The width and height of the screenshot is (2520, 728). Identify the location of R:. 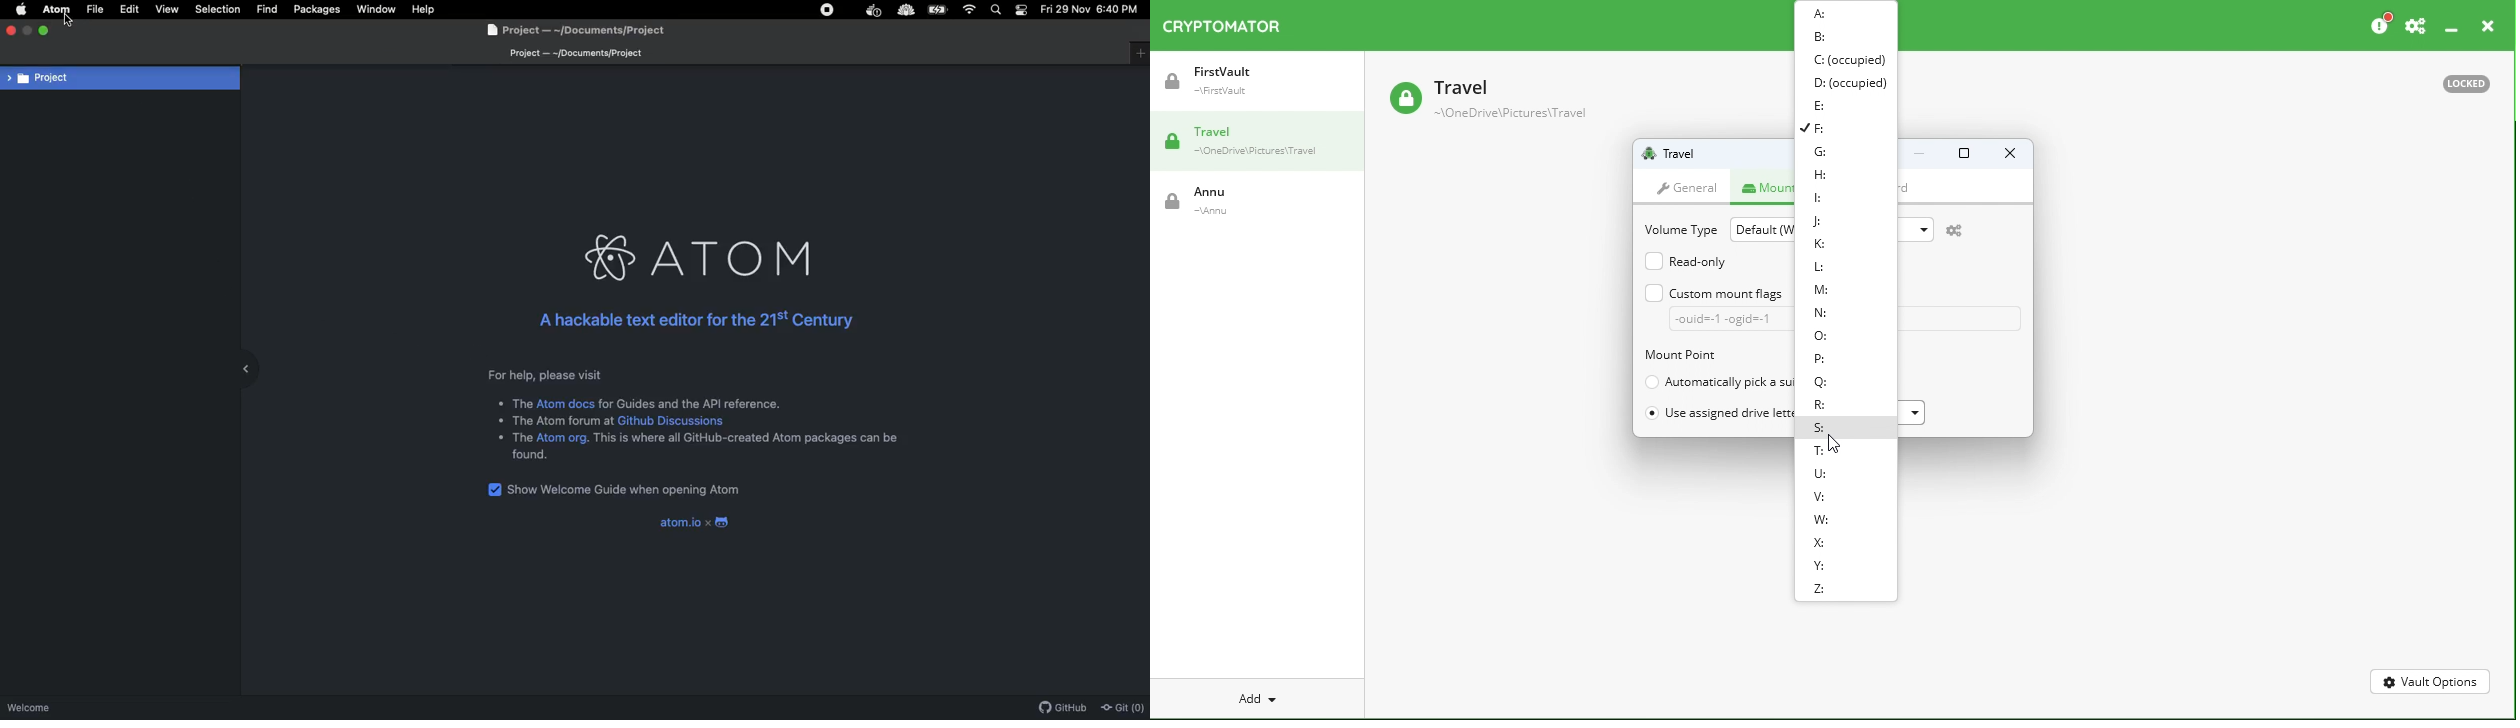
(1820, 408).